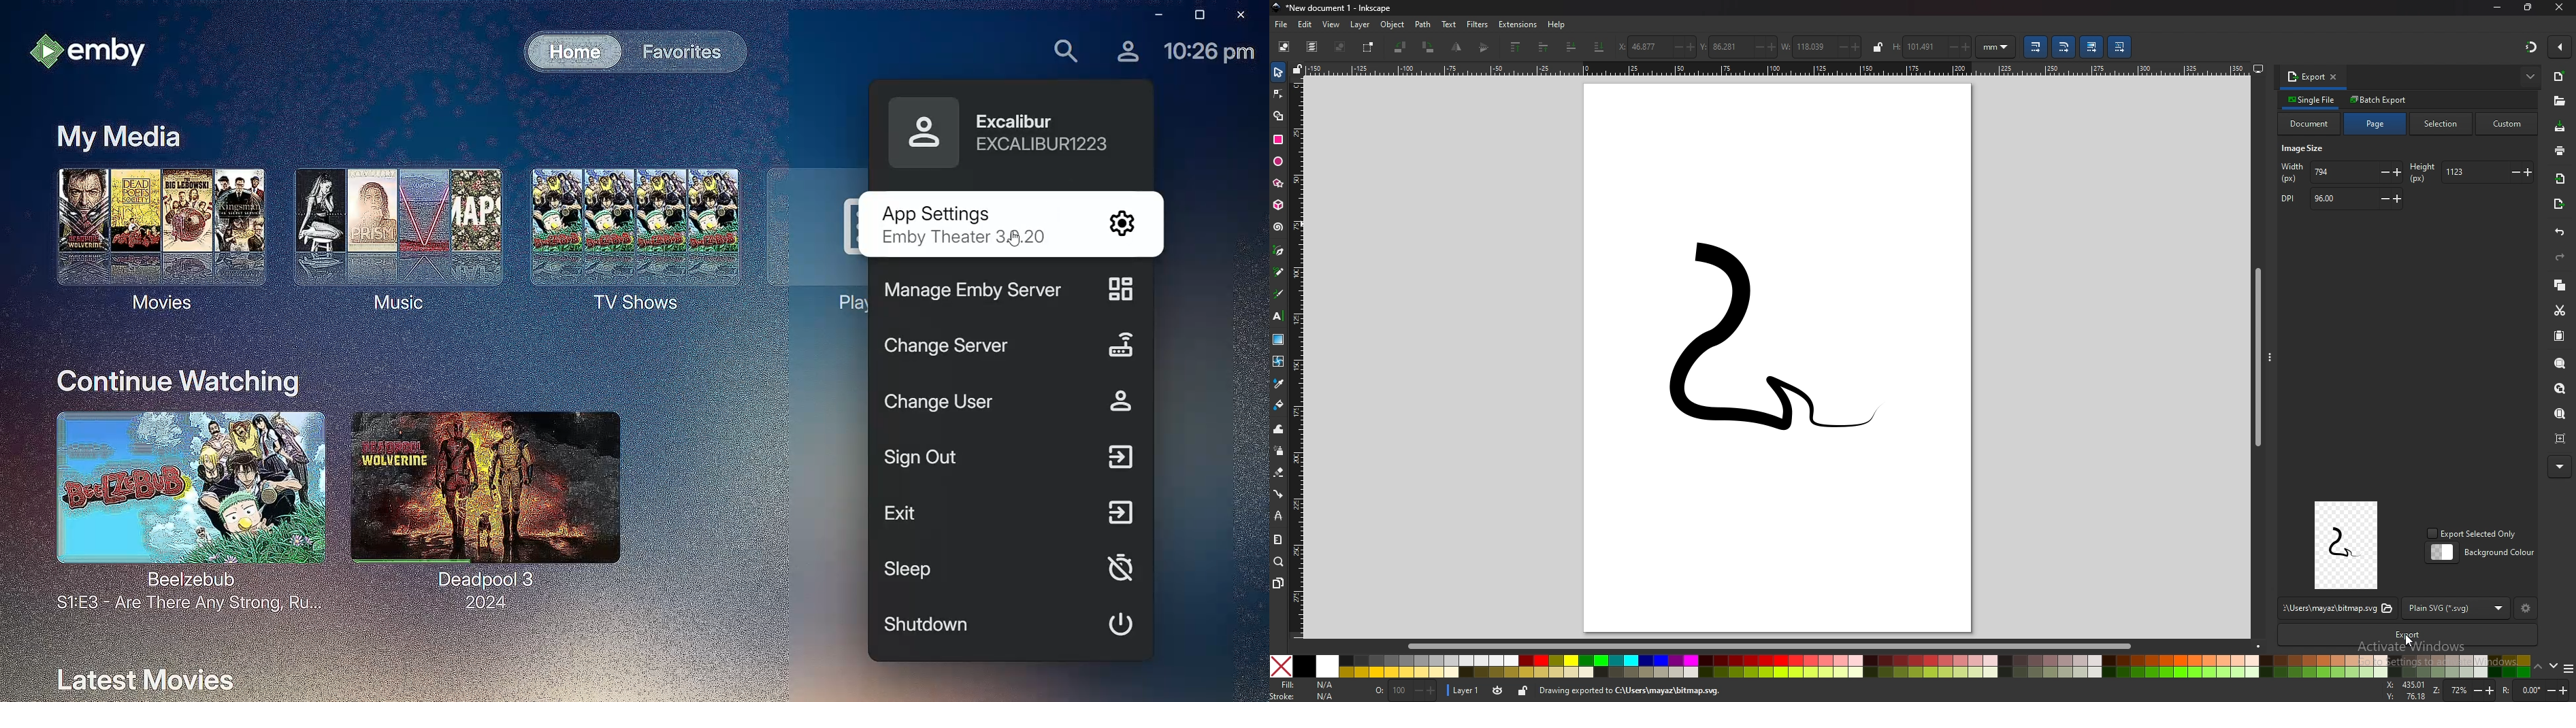 Image resolution: width=2576 pixels, height=728 pixels. I want to click on TV Shows, so click(628, 243).